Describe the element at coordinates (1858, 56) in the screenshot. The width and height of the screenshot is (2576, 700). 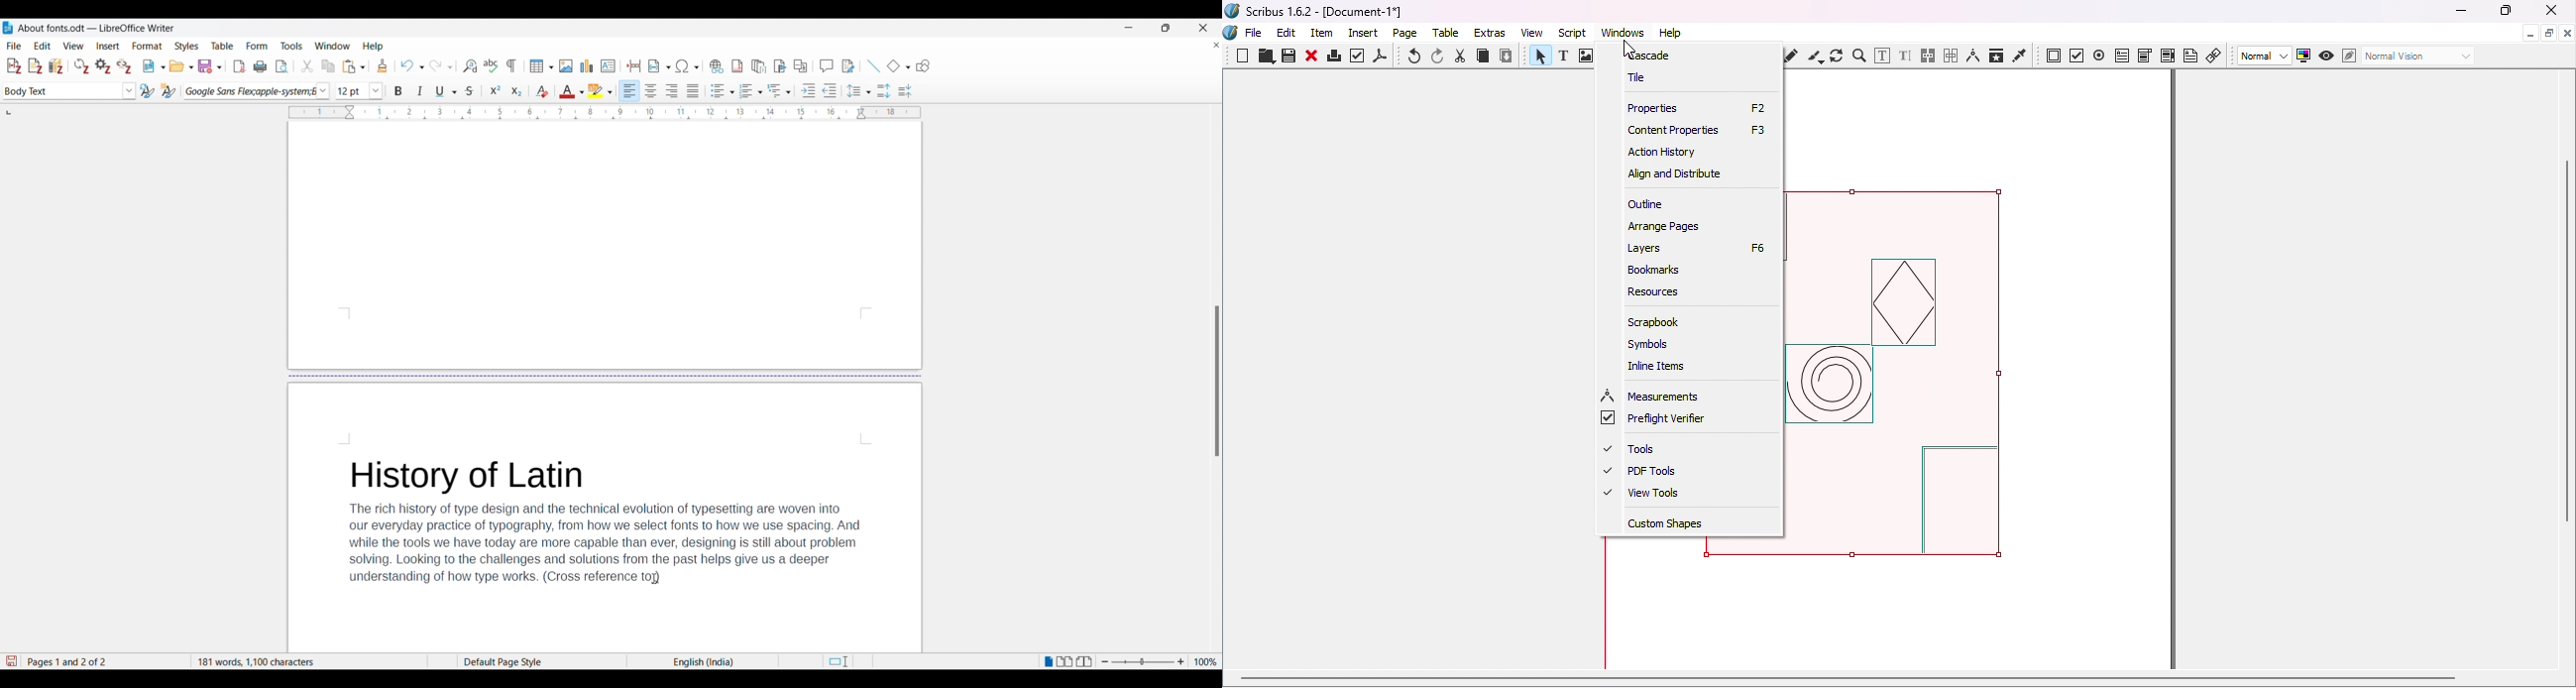
I see `Zoom in or out` at that location.